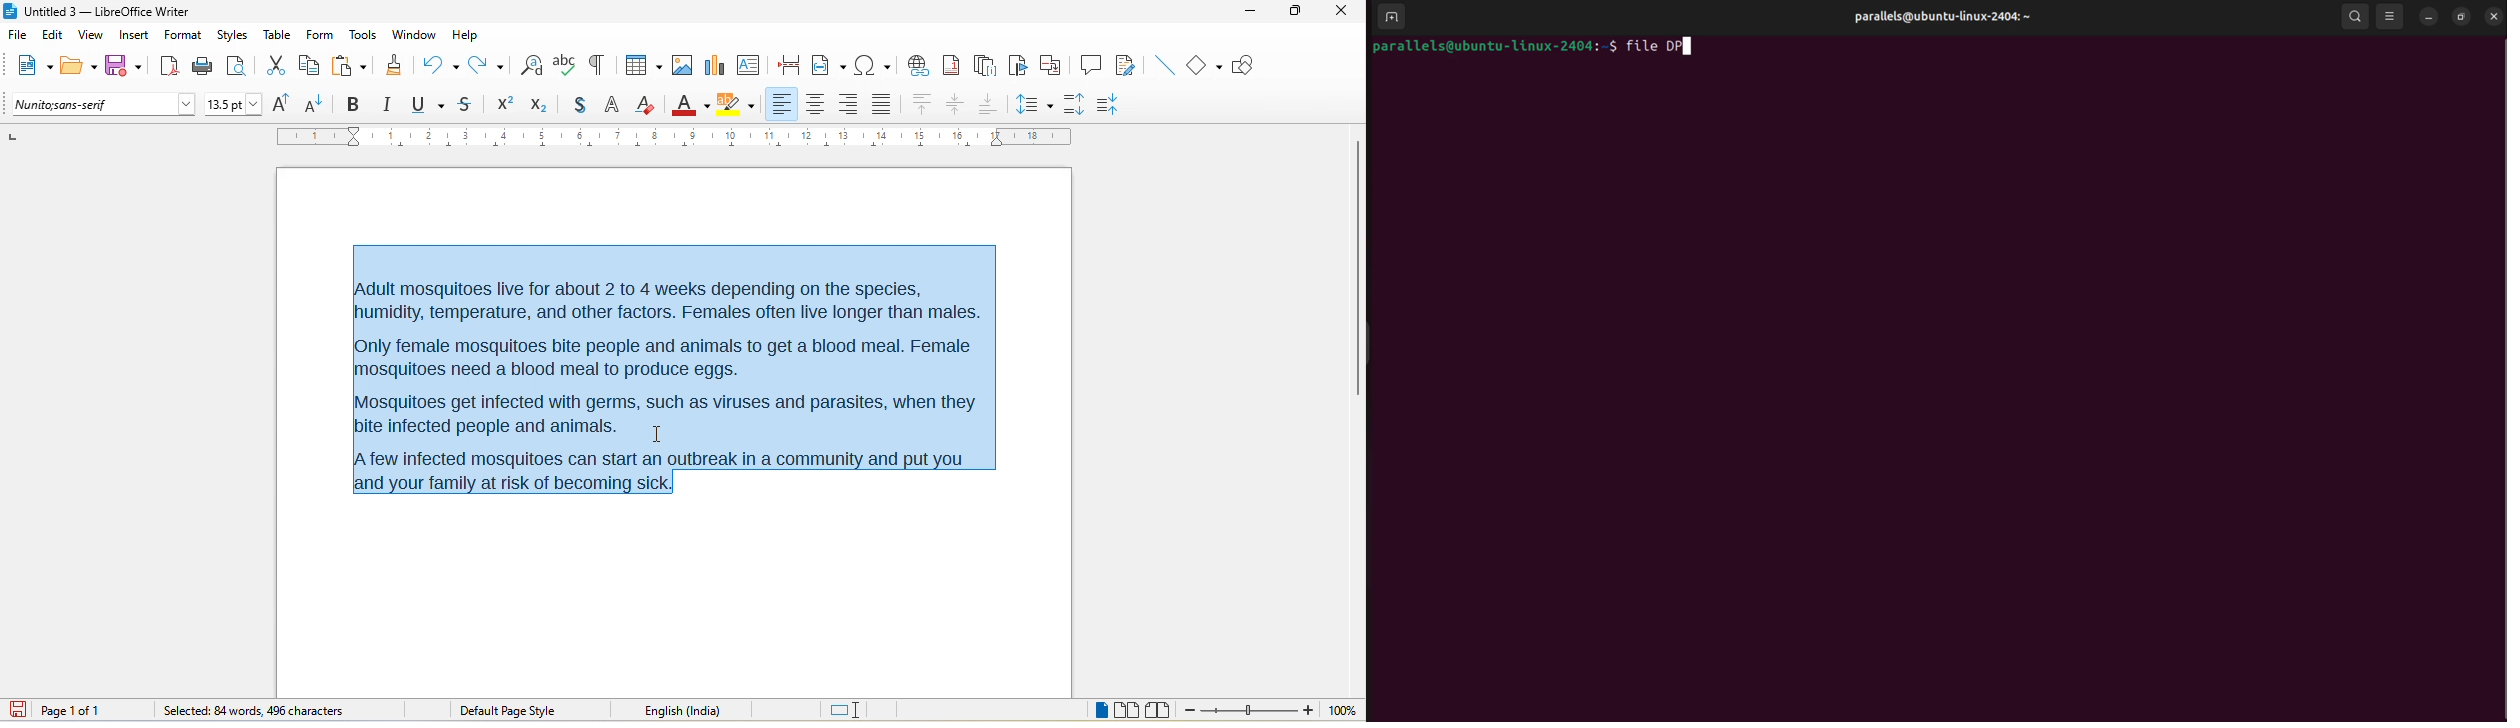 This screenshot has height=728, width=2520. I want to click on open, so click(79, 67).